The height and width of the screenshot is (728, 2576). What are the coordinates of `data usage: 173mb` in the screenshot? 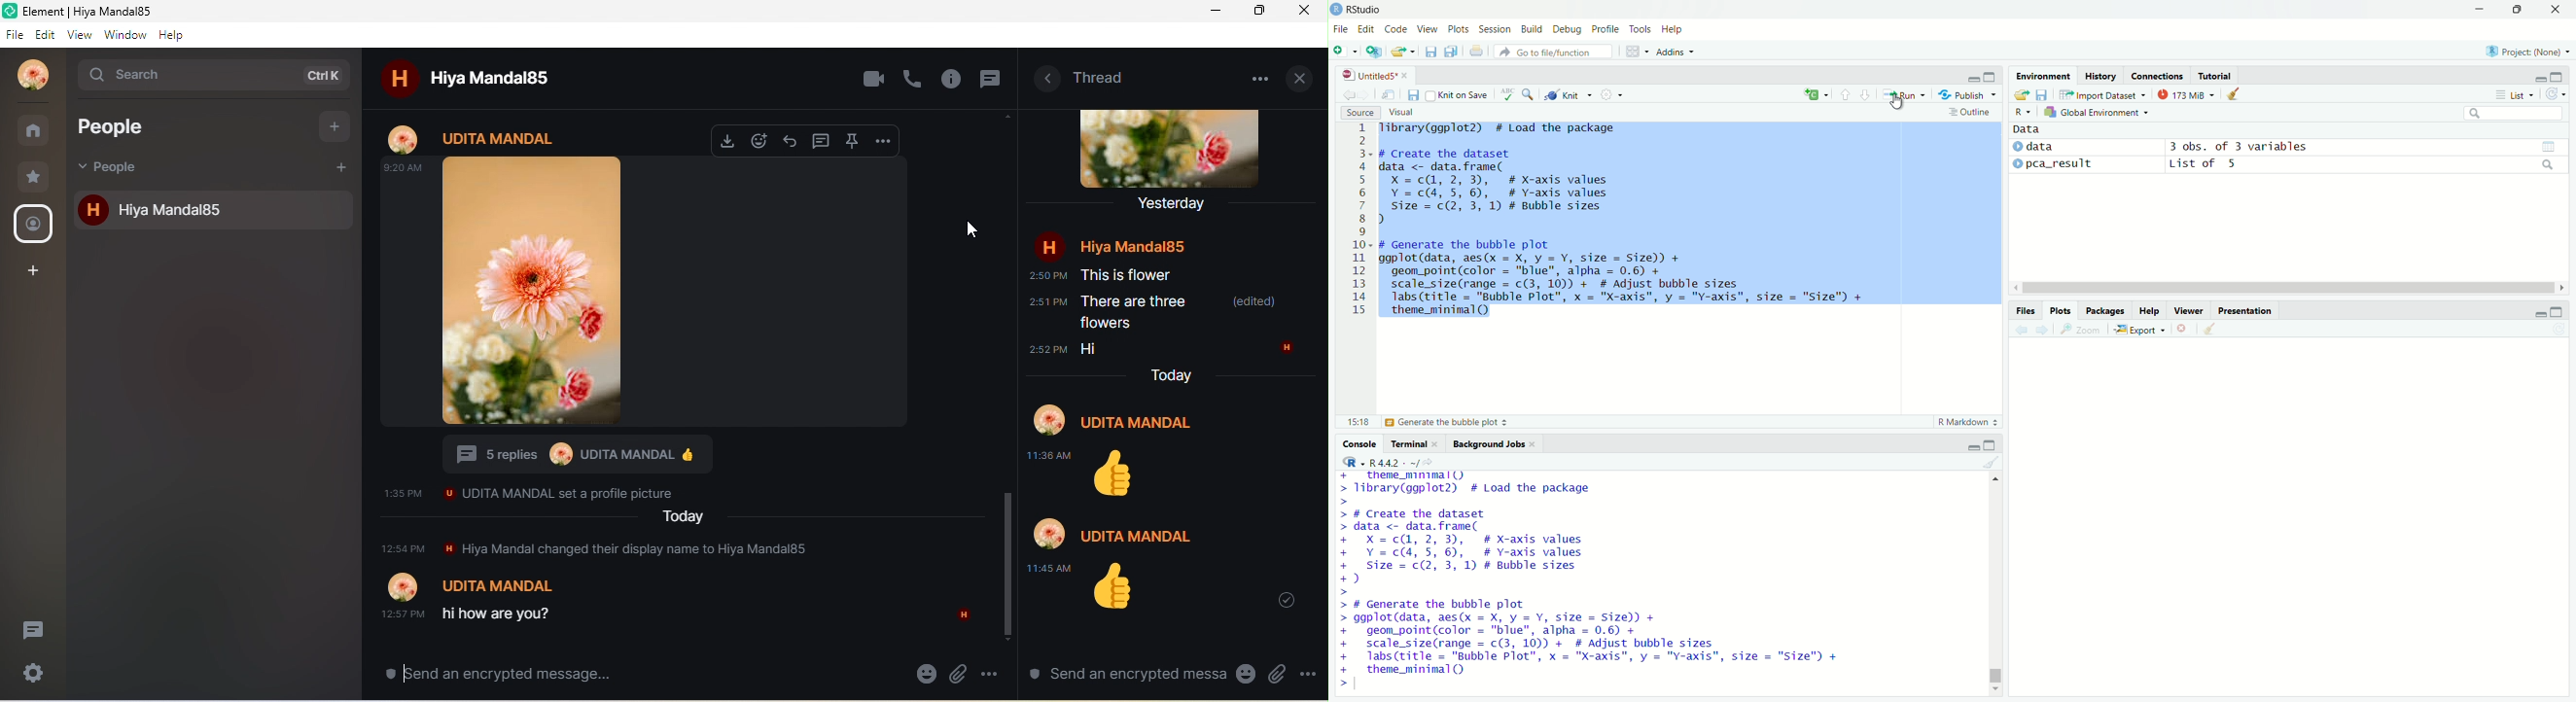 It's located at (2185, 94).